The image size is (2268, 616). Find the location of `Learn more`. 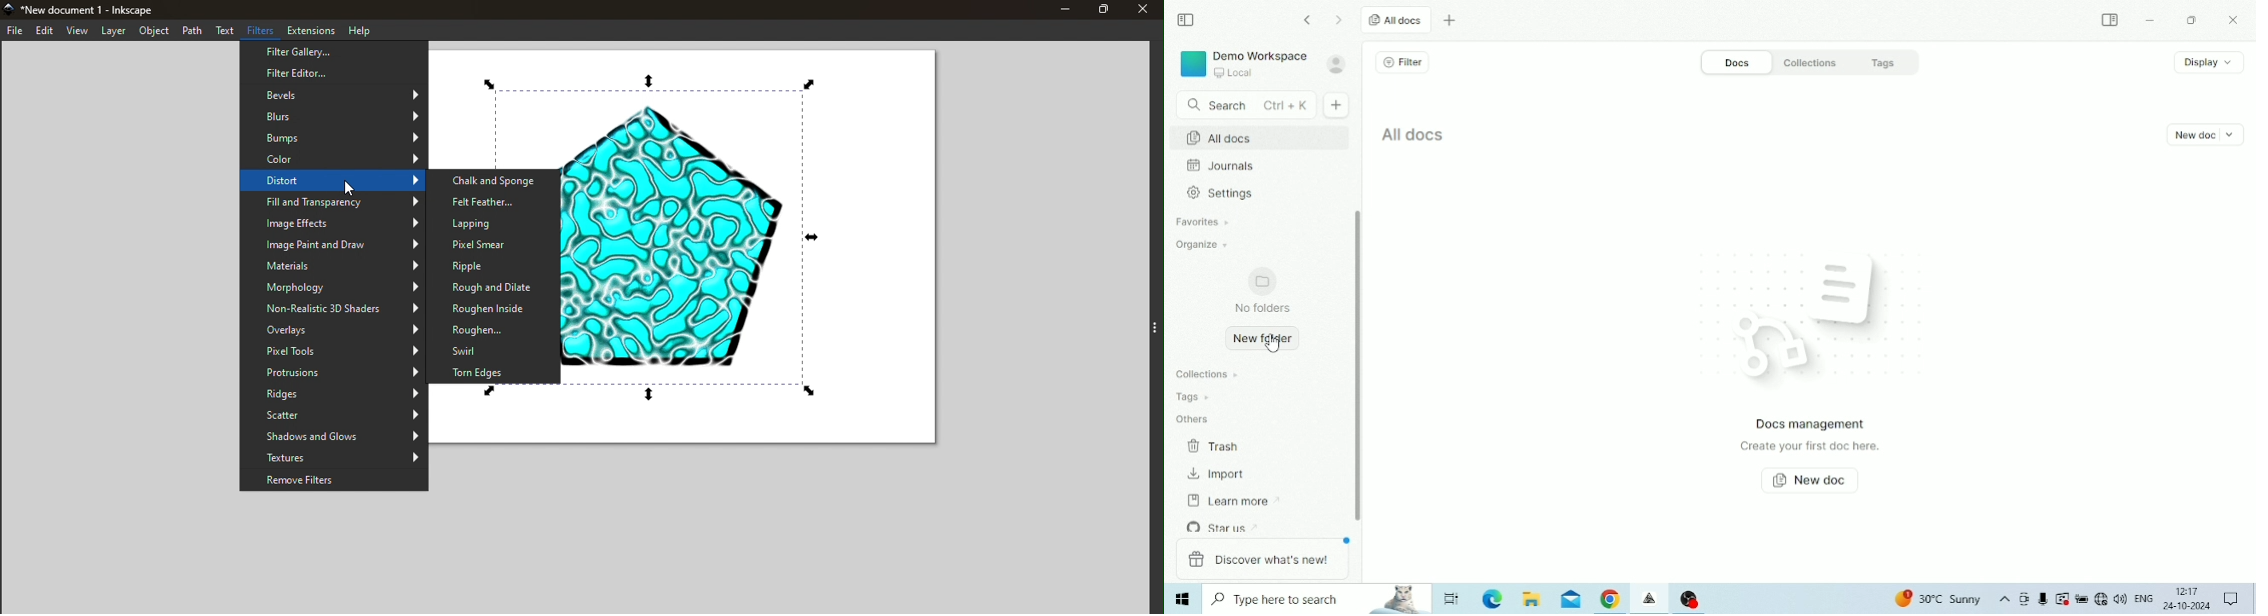

Learn more is located at coordinates (1232, 502).